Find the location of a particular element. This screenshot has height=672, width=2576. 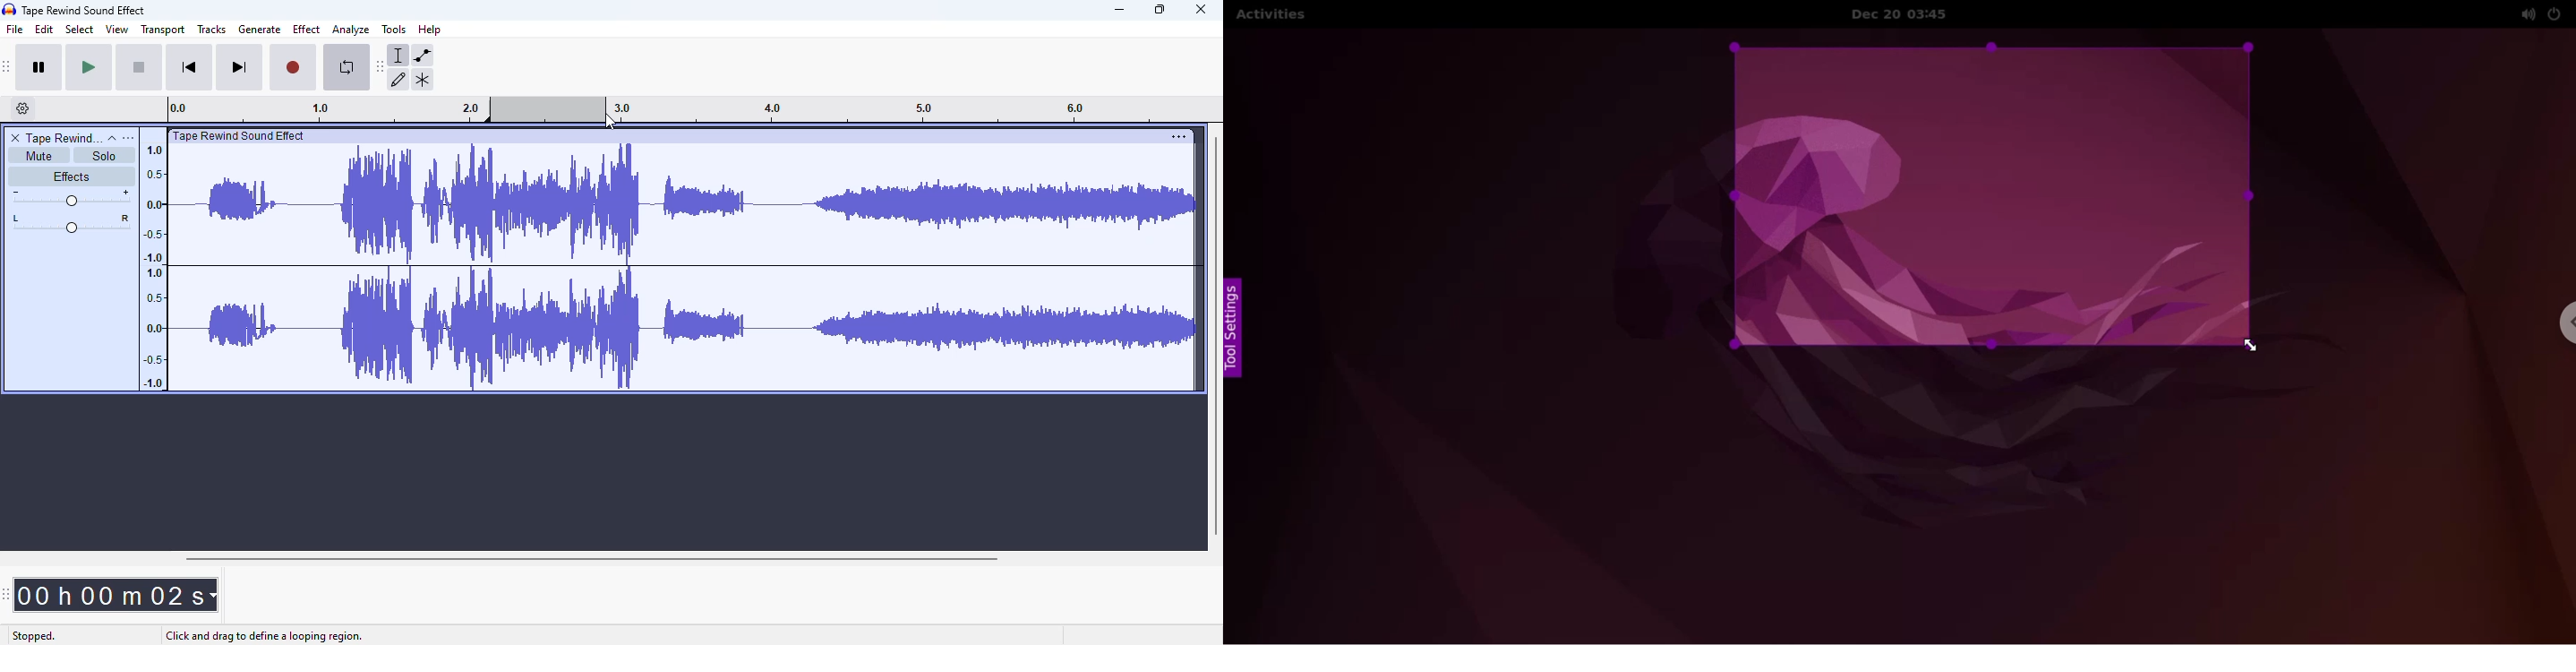

open menu is located at coordinates (129, 138).